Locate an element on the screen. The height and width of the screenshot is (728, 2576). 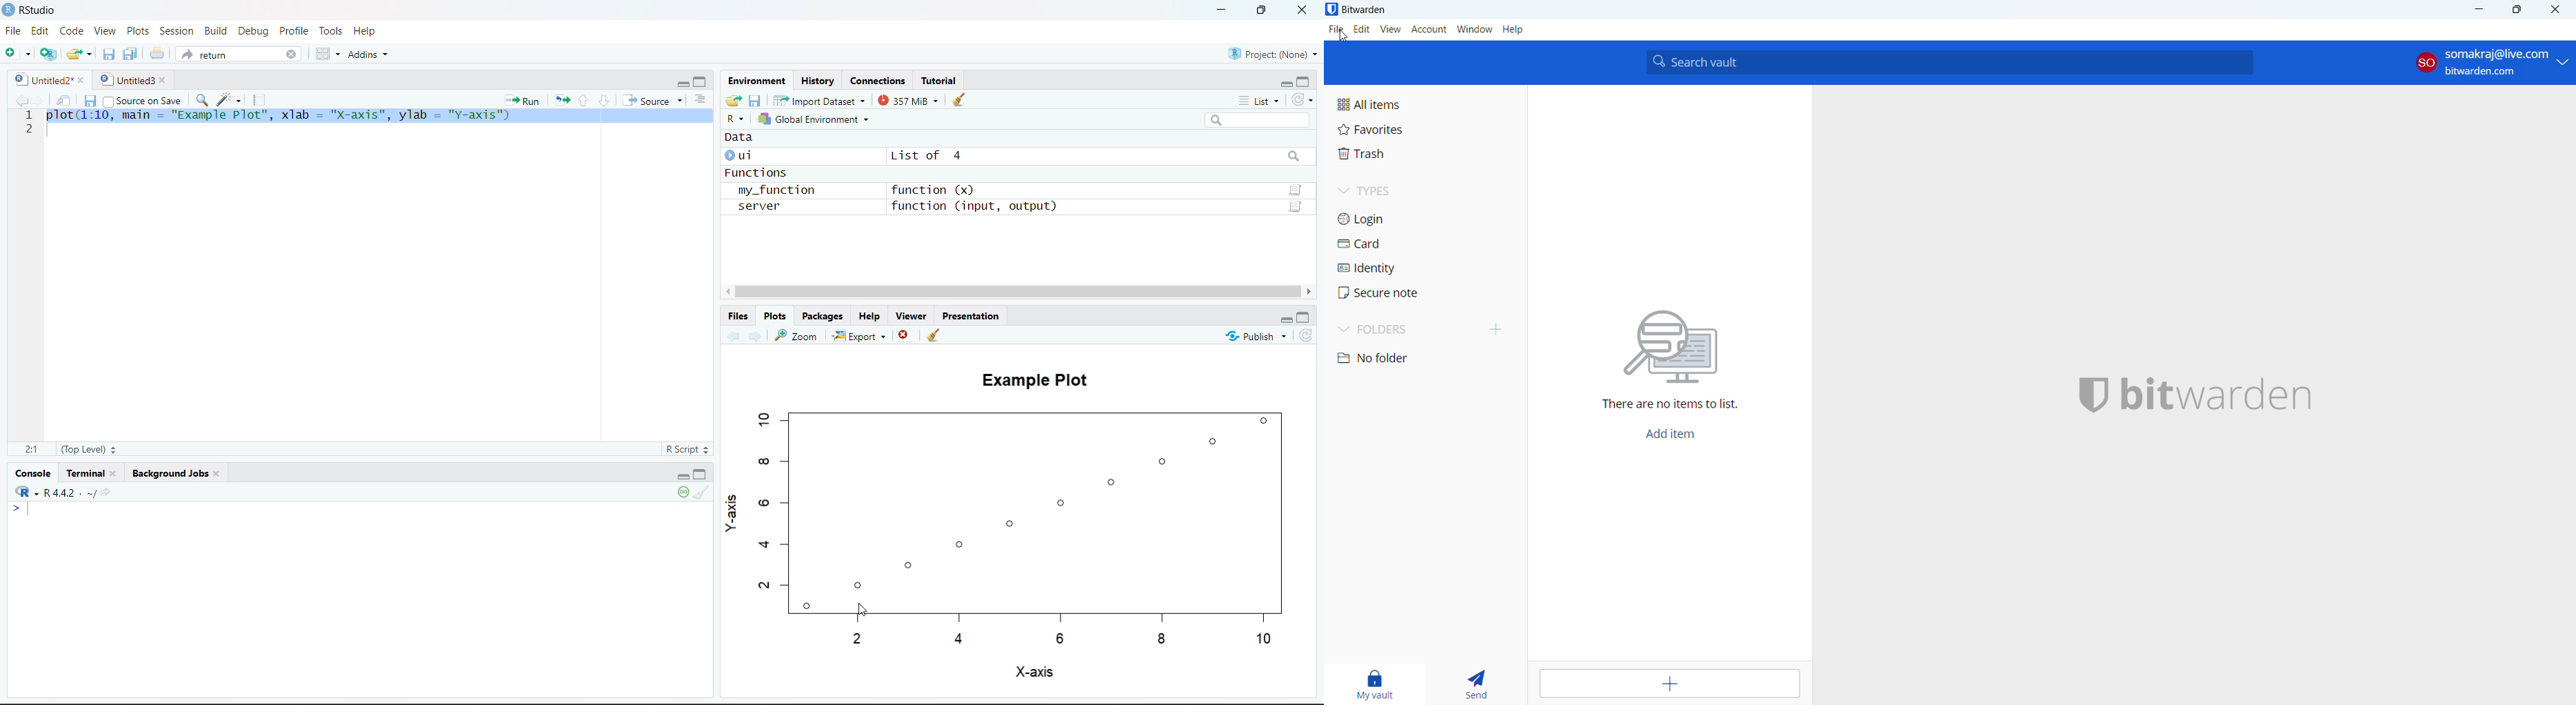
View is located at coordinates (103, 31).